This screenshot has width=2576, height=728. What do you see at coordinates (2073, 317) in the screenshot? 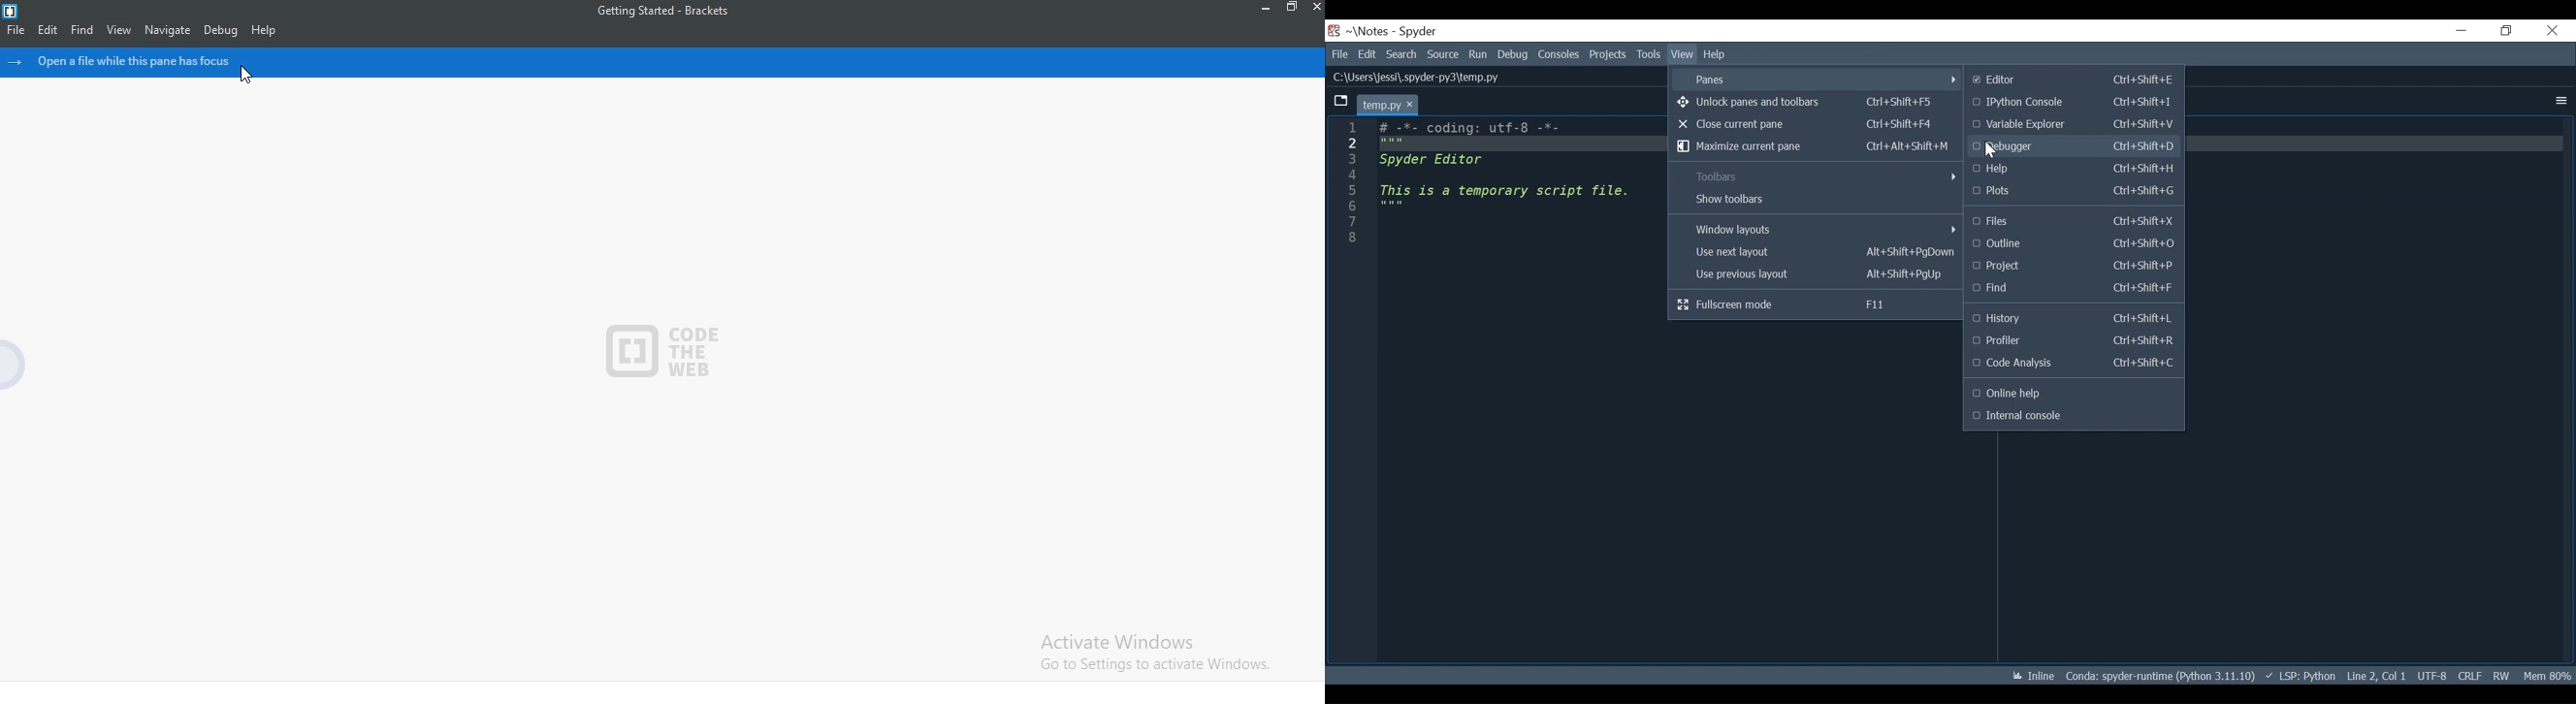
I see `History` at bounding box center [2073, 317].